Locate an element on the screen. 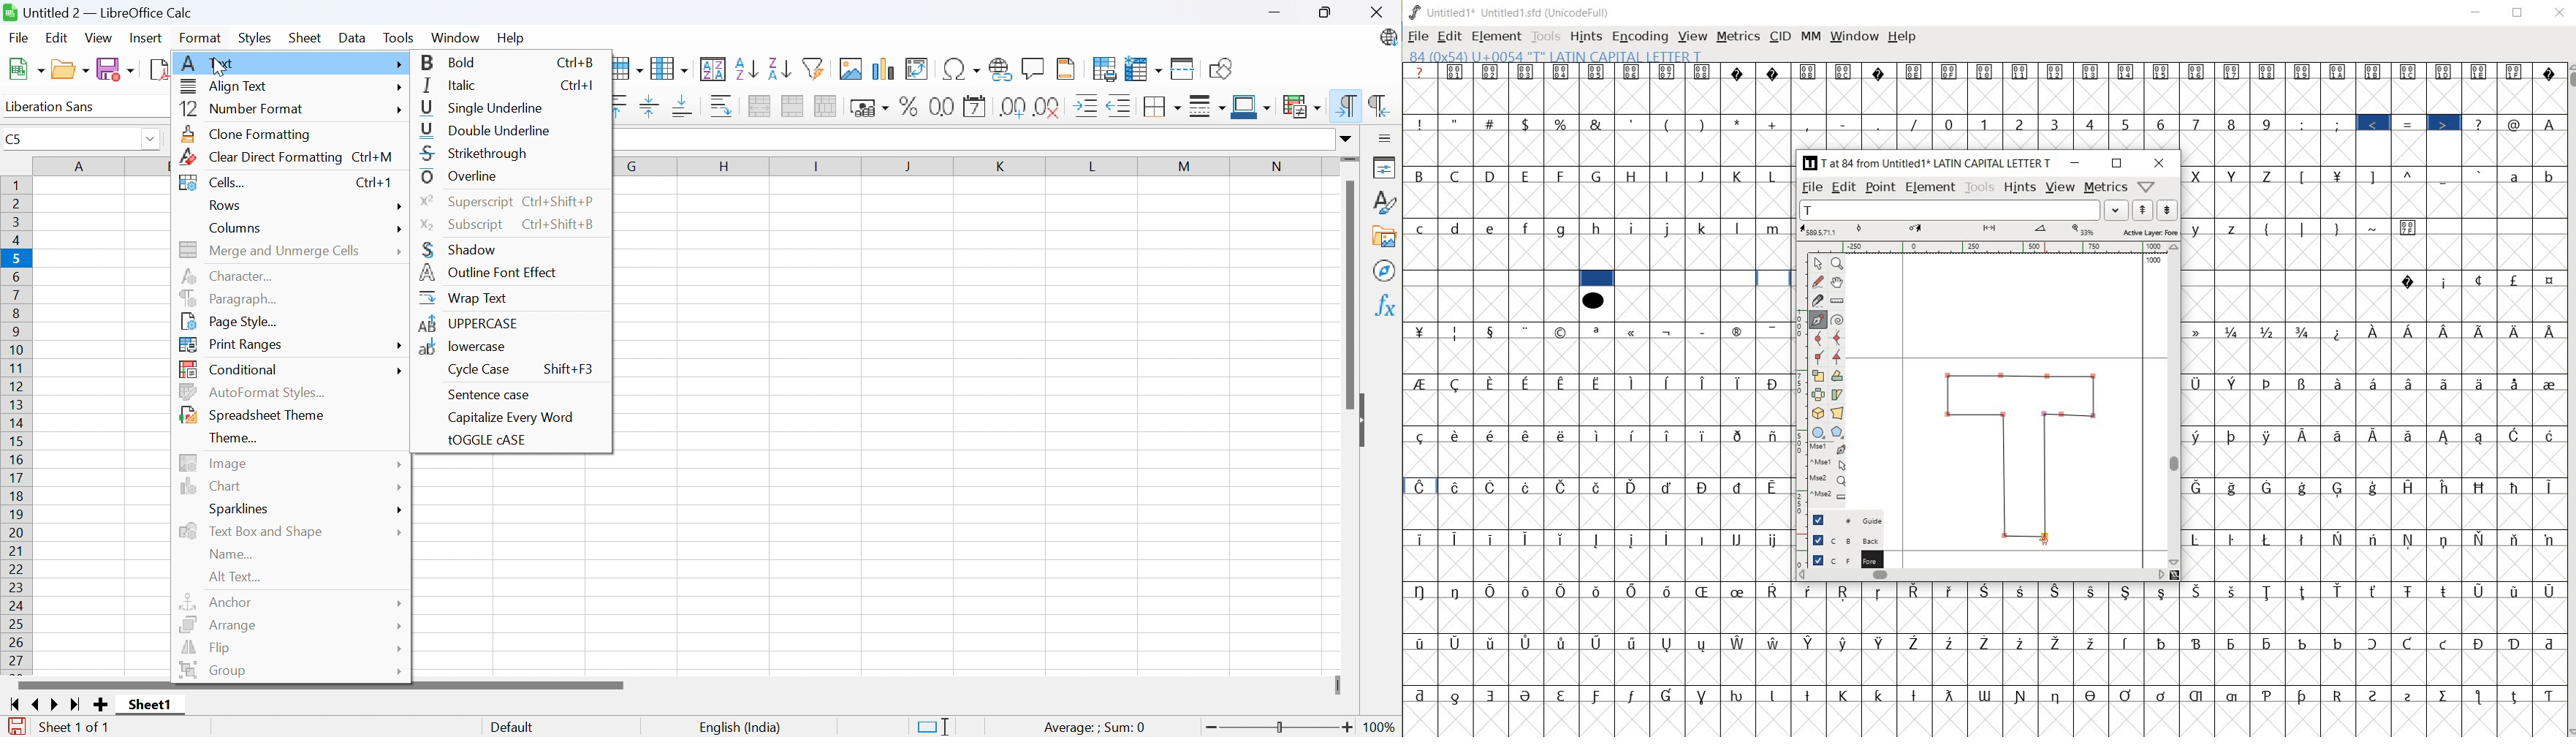 This screenshot has width=2576, height=756. 5 is located at coordinates (2126, 122).